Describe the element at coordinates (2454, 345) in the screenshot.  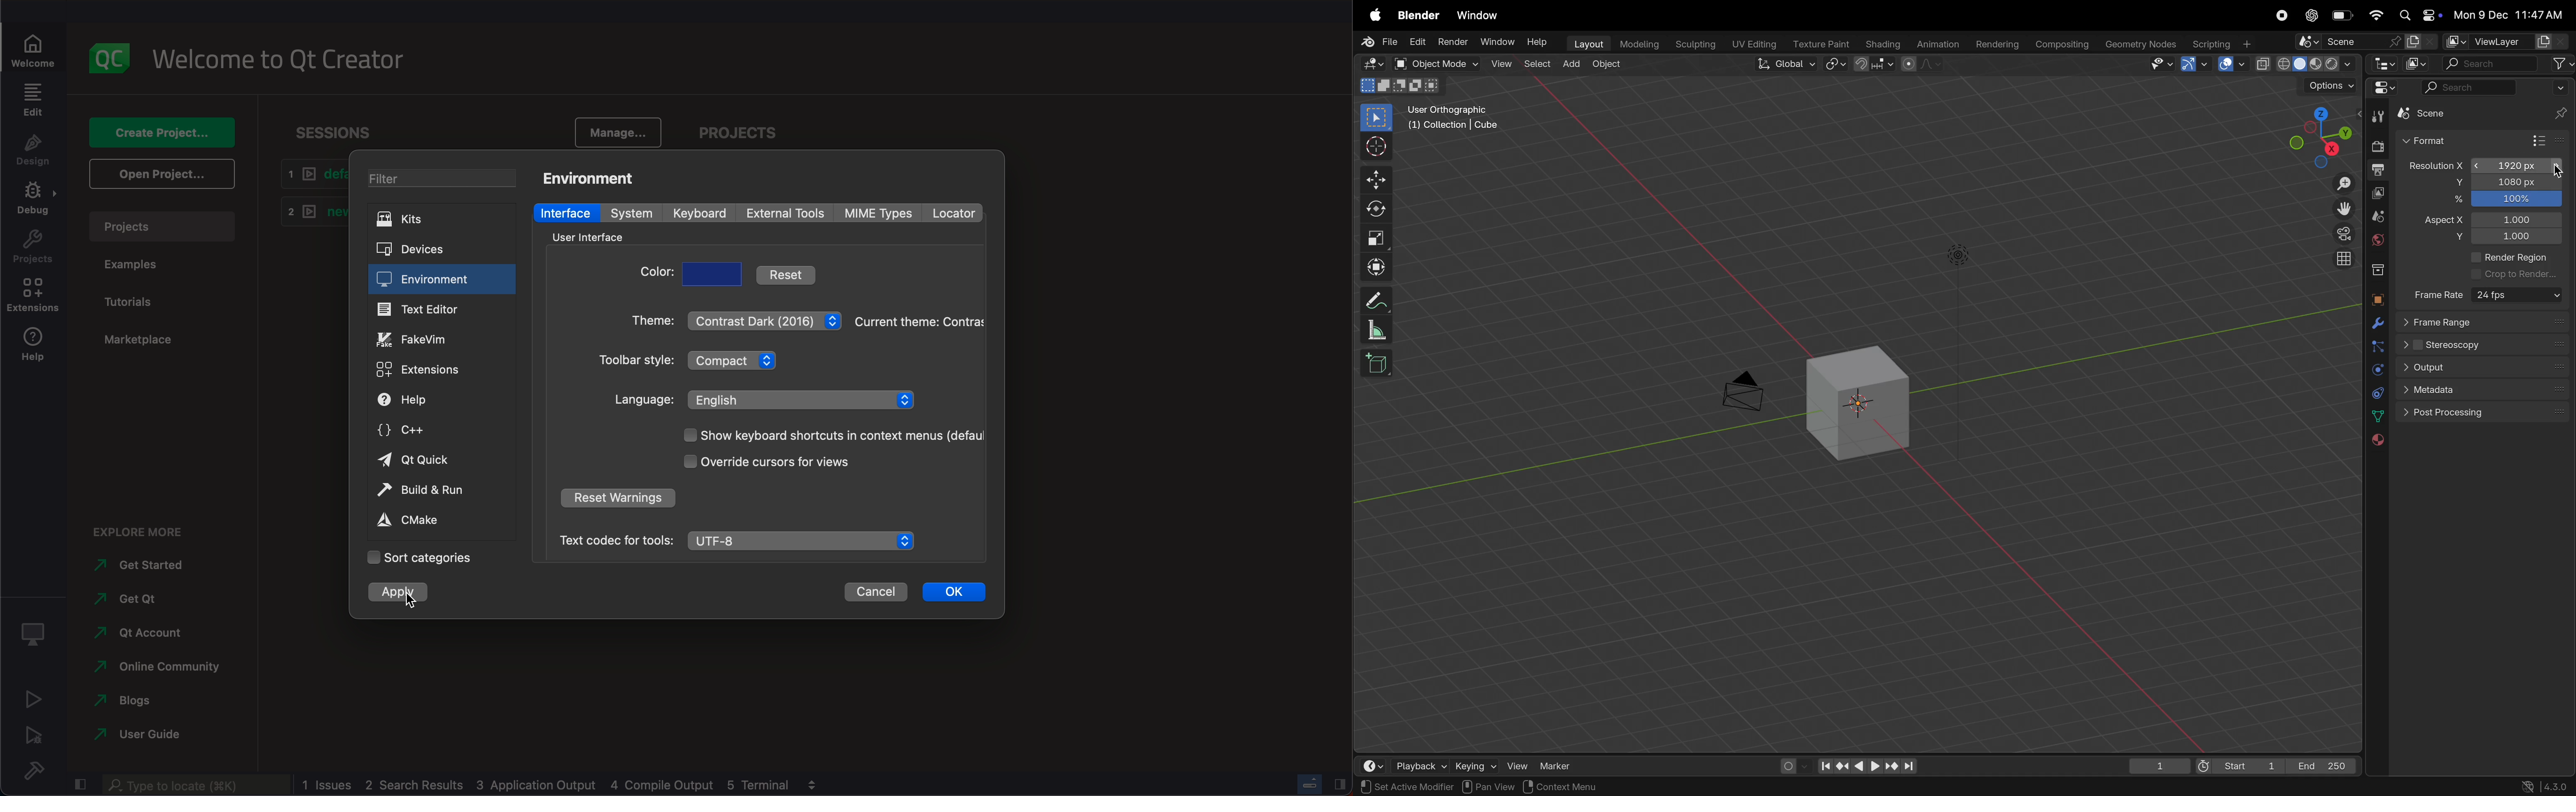
I see `sterescopy` at that location.